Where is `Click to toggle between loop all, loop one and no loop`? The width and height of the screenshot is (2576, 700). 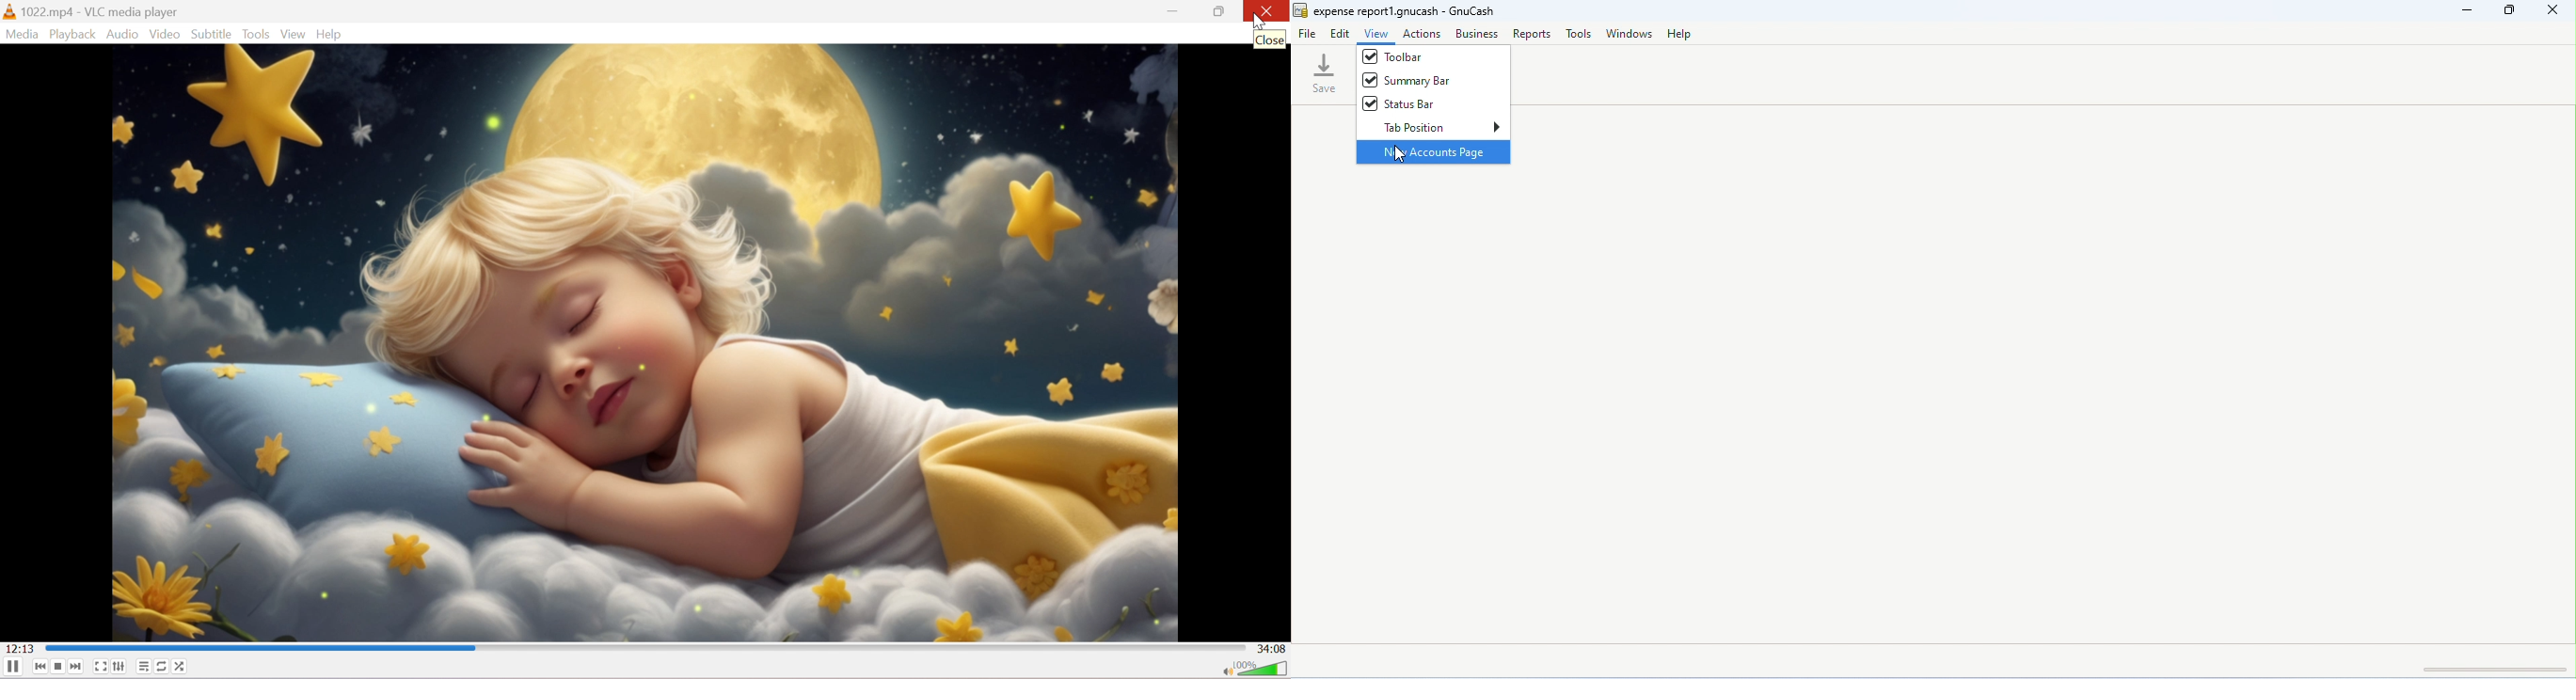
Click to toggle between loop all, loop one and no loop is located at coordinates (164, 666).